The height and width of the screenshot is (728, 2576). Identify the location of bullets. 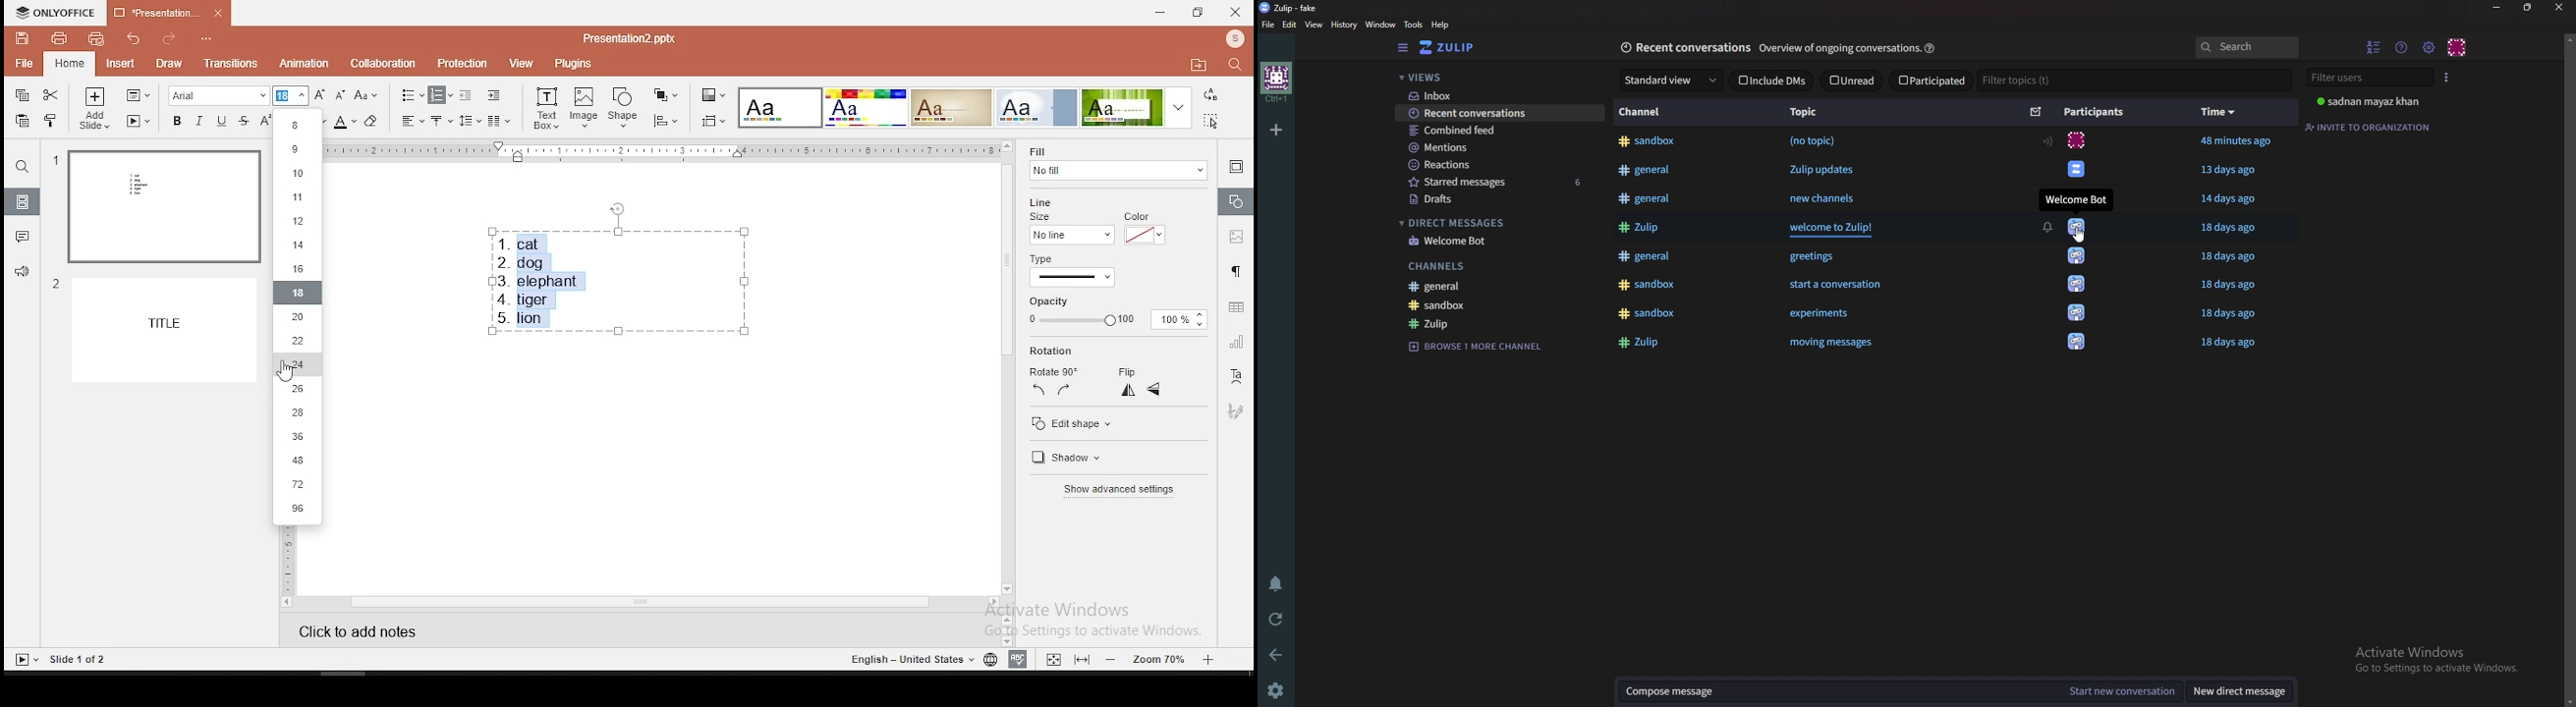
(412, 95).